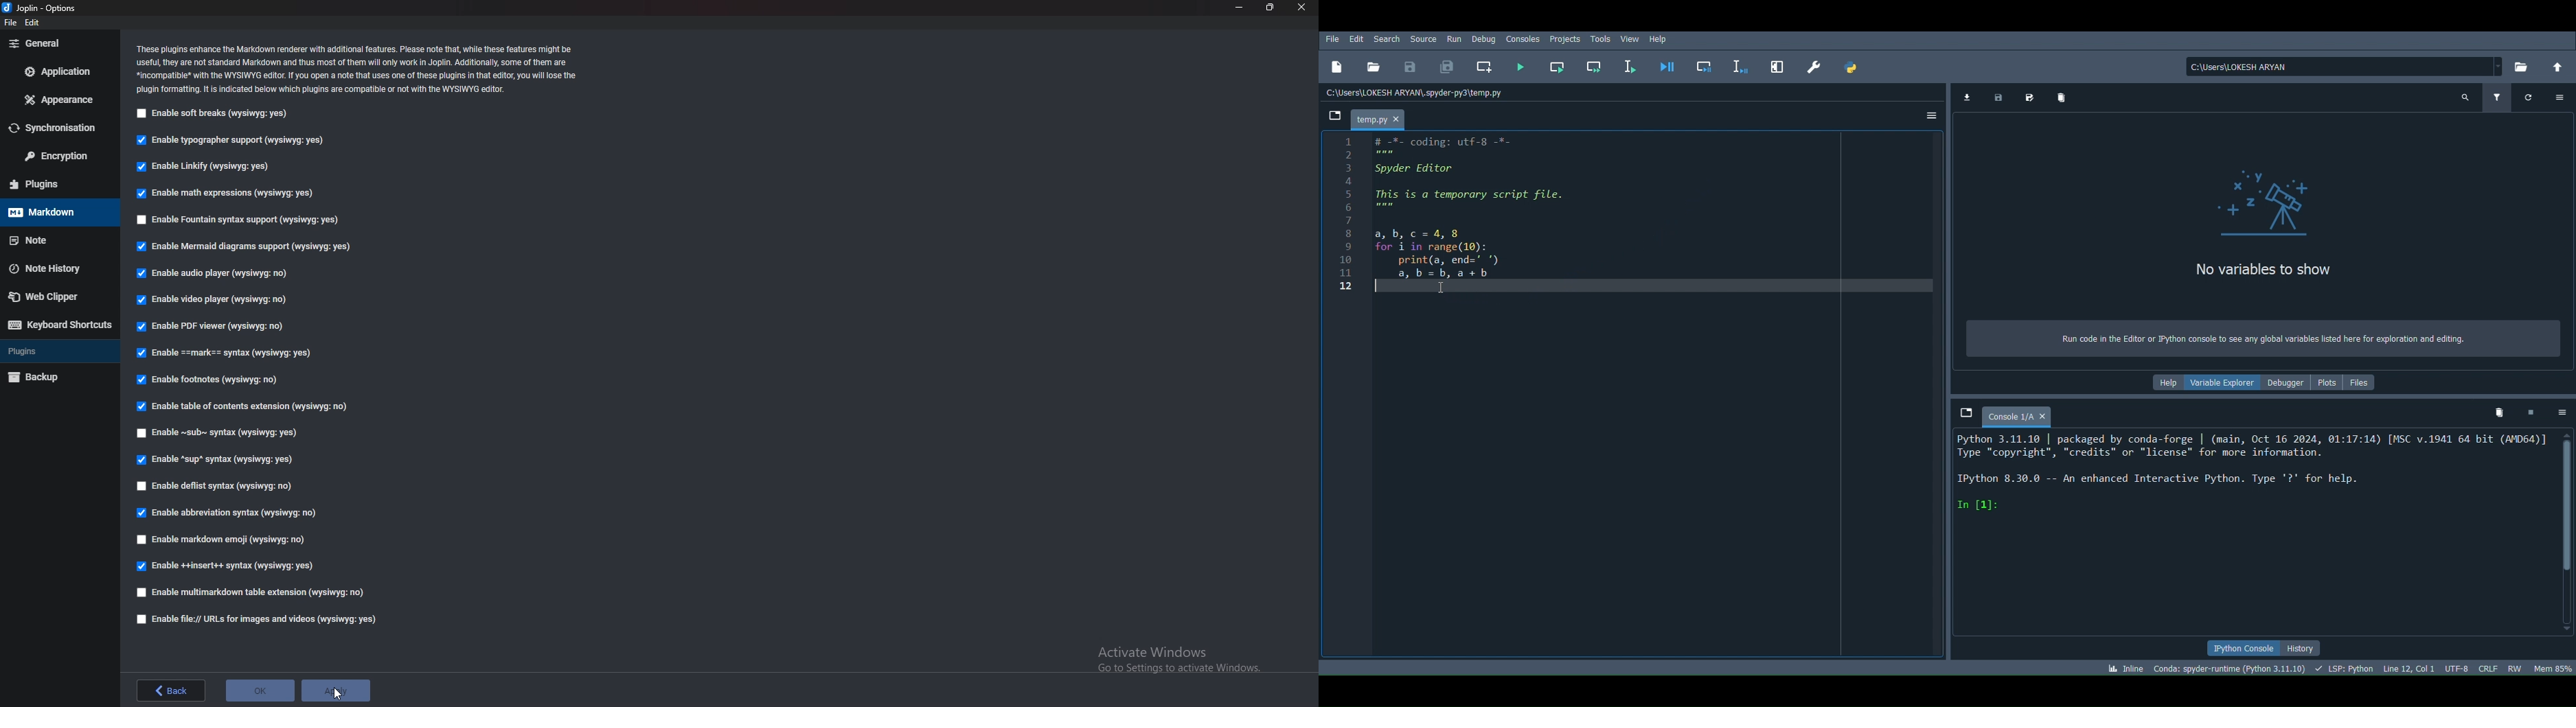 The width and height of the screenshot is (2576, 728). Describe the element at coordinates (2017, 416) in the screenshot. I see `Console` at that location.